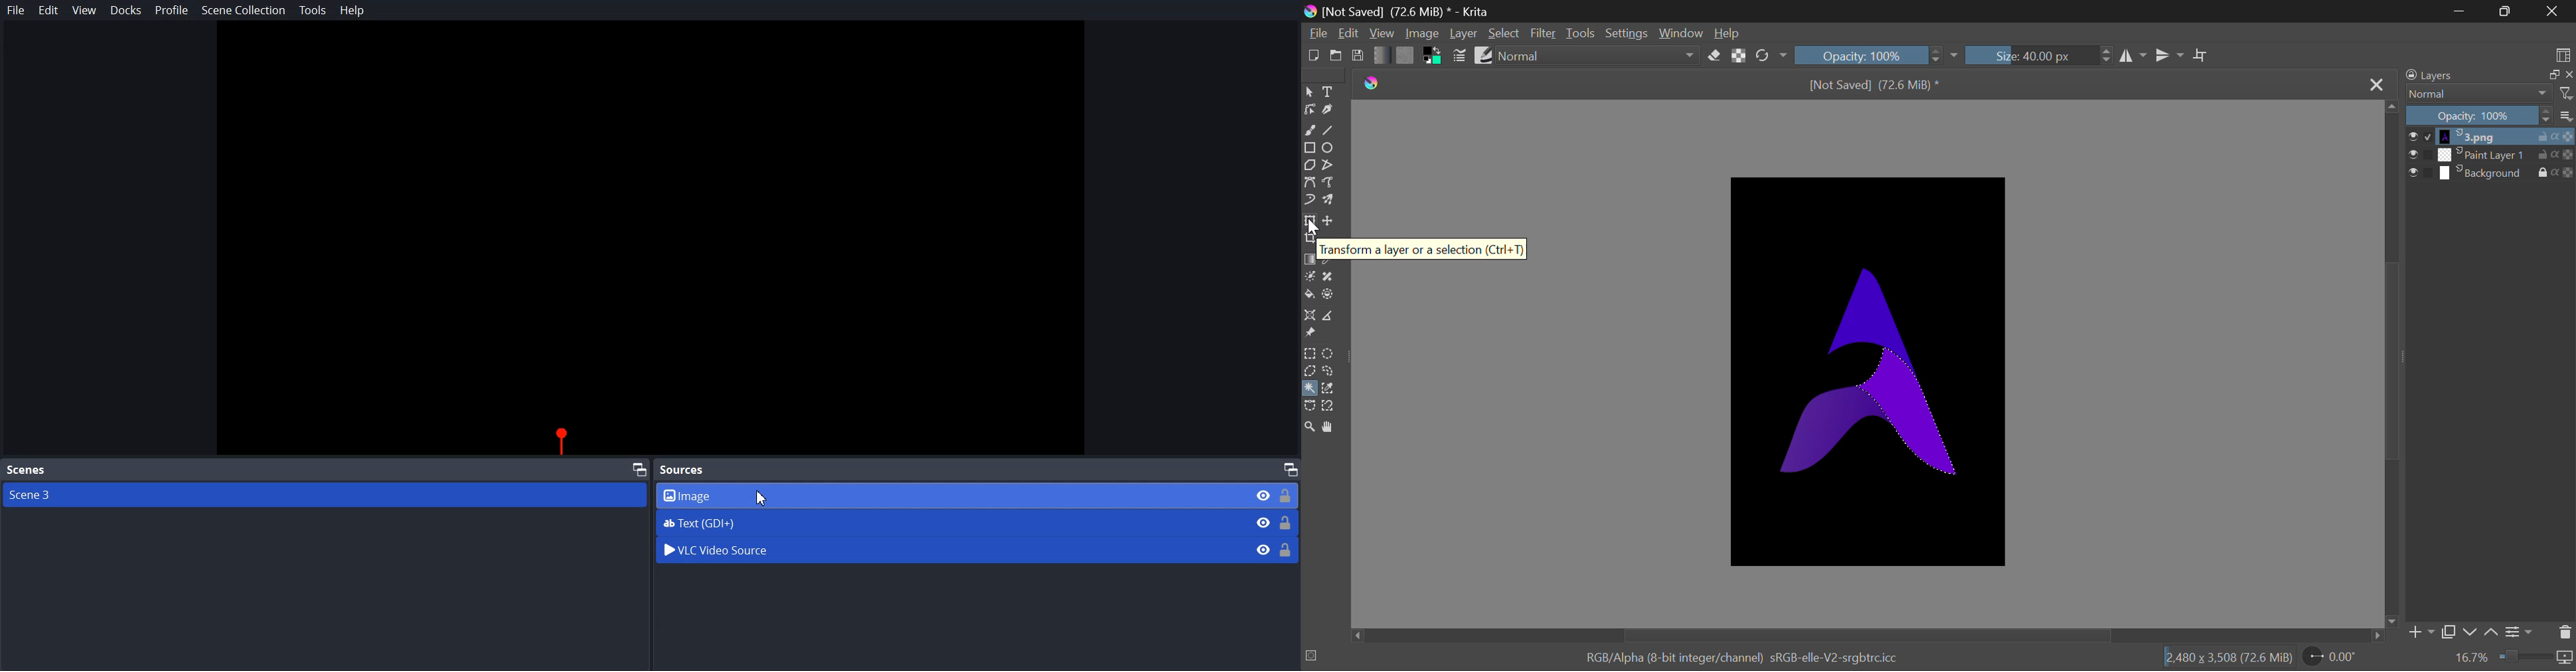  What do you see at coordinates (2478, 116) in the screenshot?
I see `Opacity` at bounding box center [2478, 116].